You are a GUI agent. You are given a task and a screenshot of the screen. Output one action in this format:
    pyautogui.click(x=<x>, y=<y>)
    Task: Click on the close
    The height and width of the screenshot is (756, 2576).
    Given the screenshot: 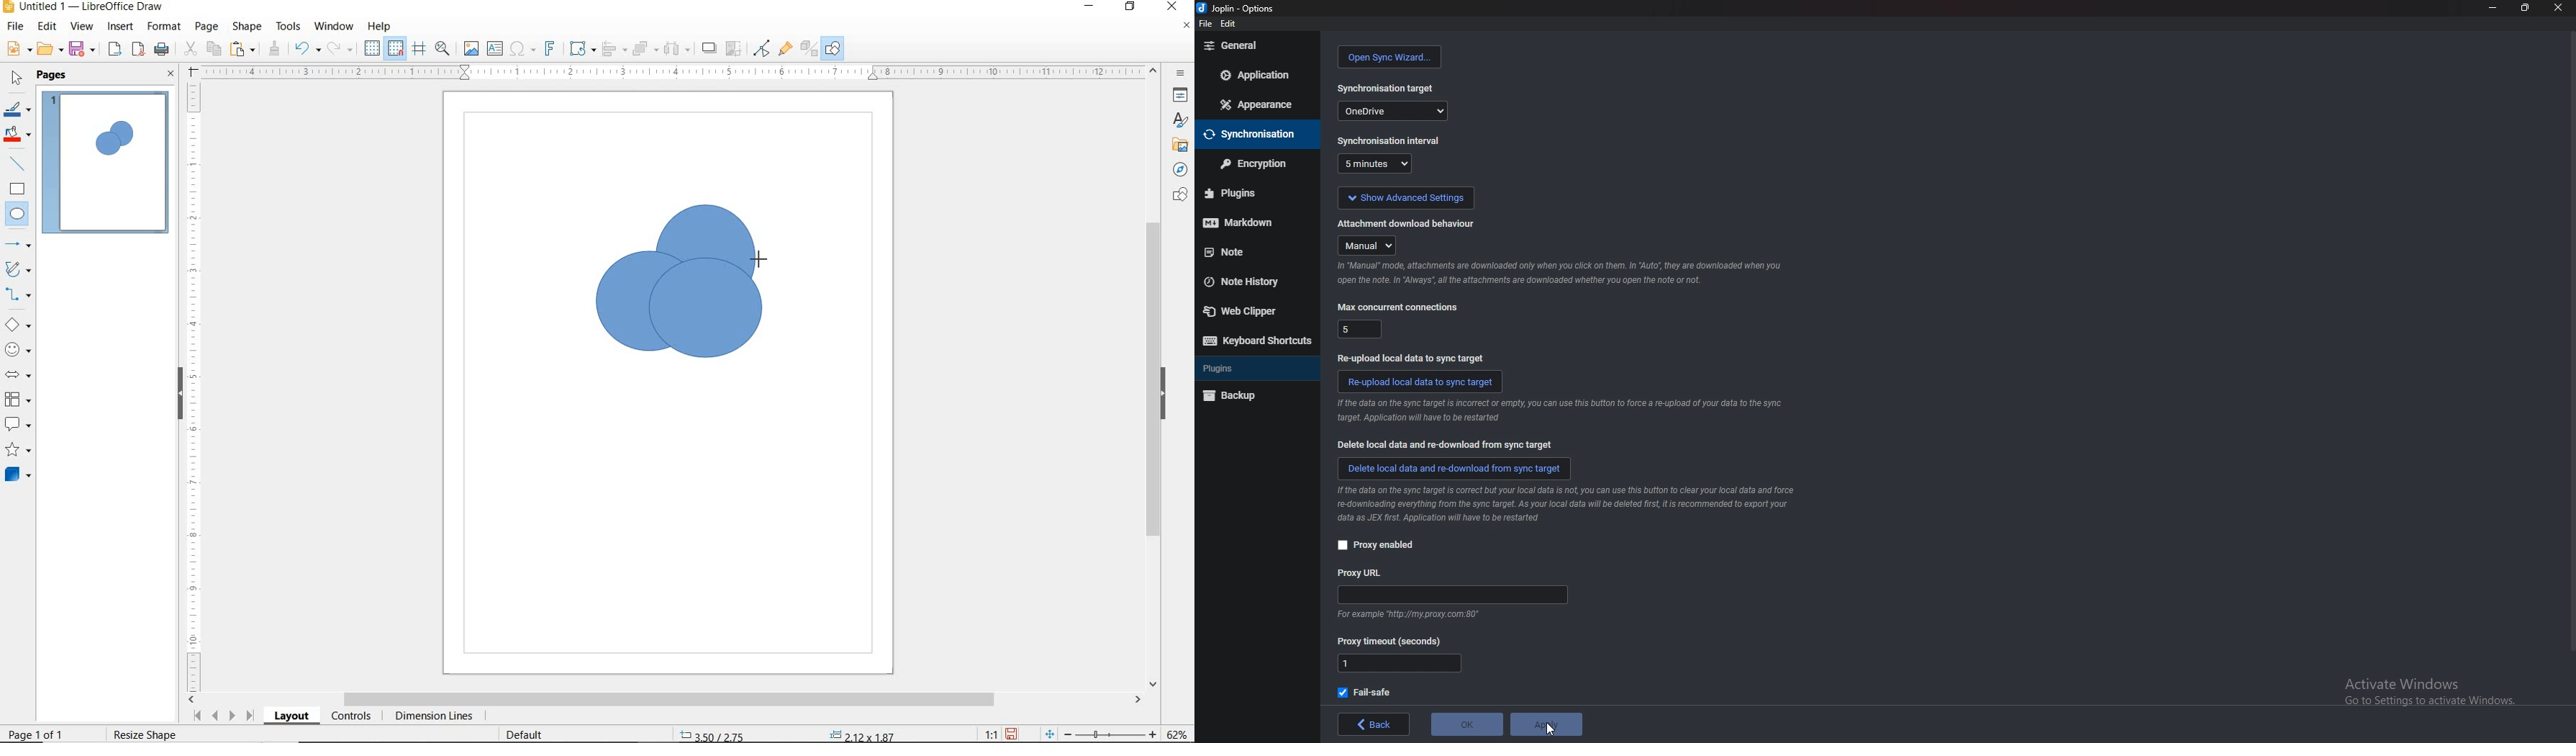 What is the action you would take?
    pyautogui.click(x=2557, y=7)
    